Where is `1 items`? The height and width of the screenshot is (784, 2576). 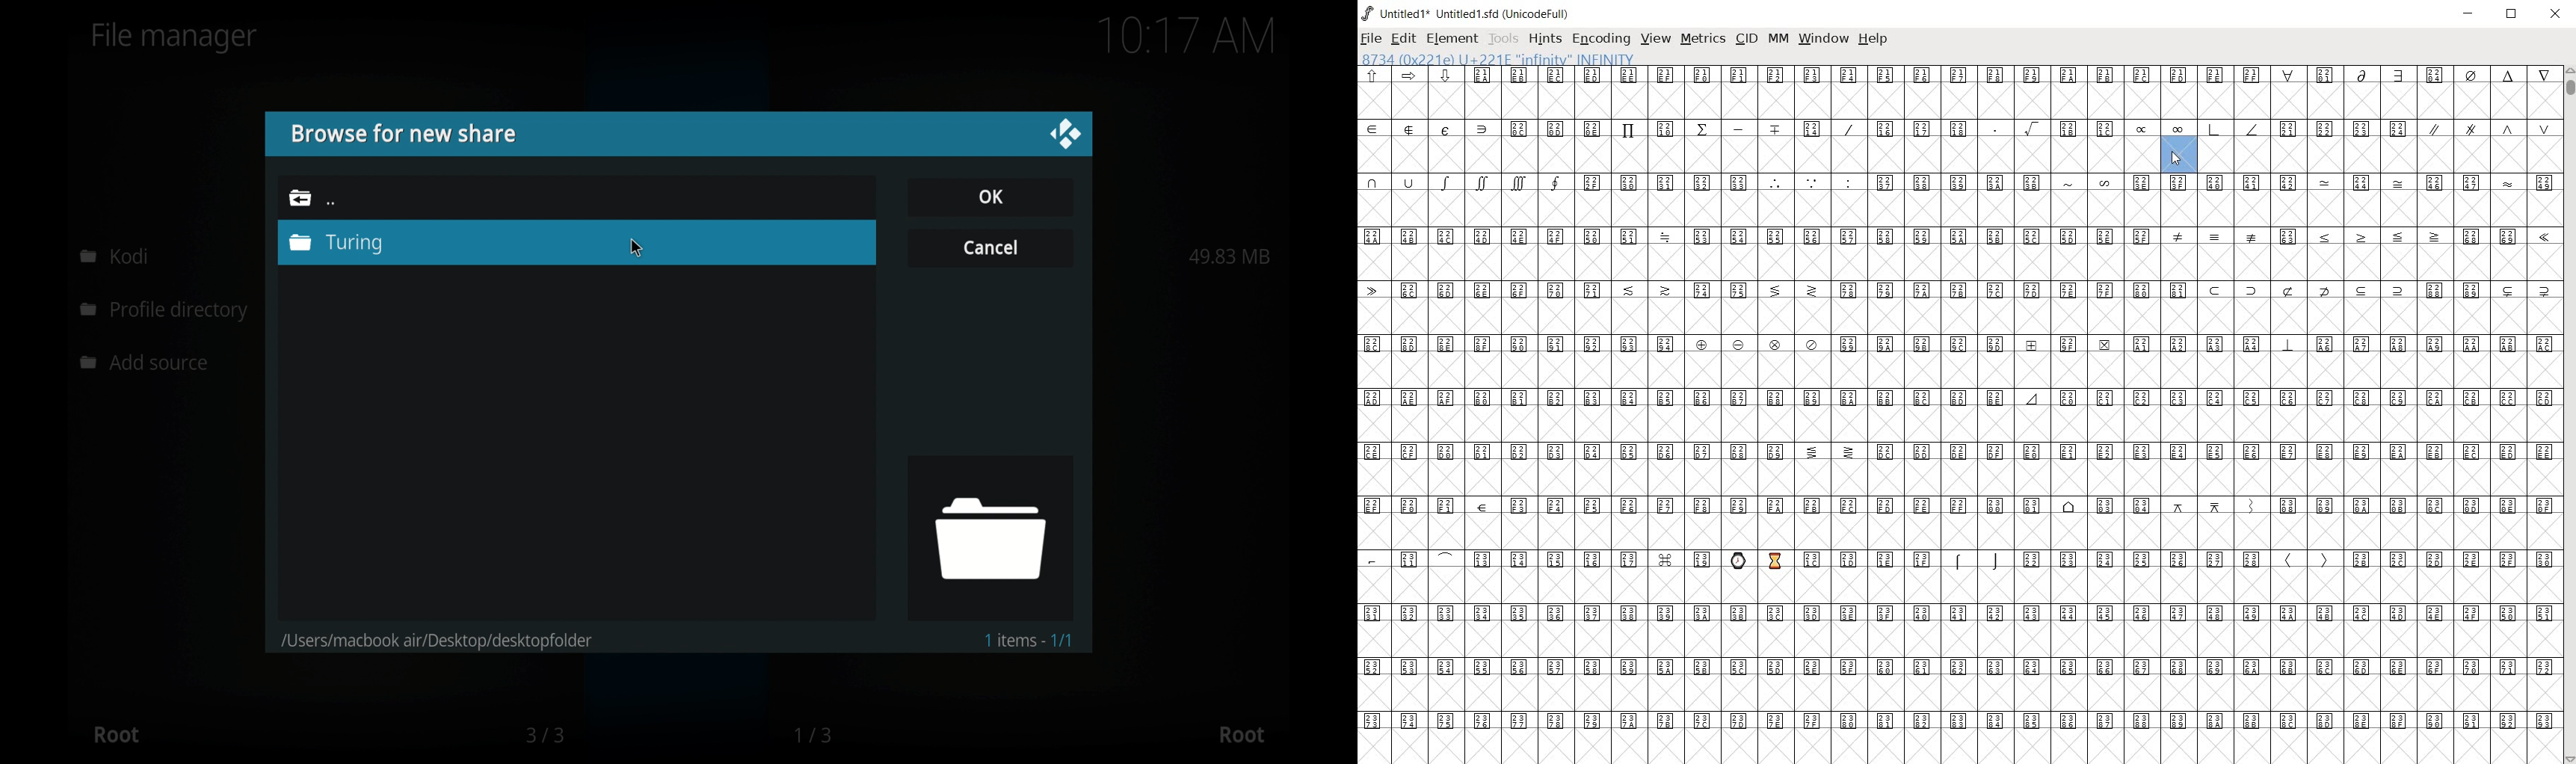
1 items is located at coordinates (1029, 639).